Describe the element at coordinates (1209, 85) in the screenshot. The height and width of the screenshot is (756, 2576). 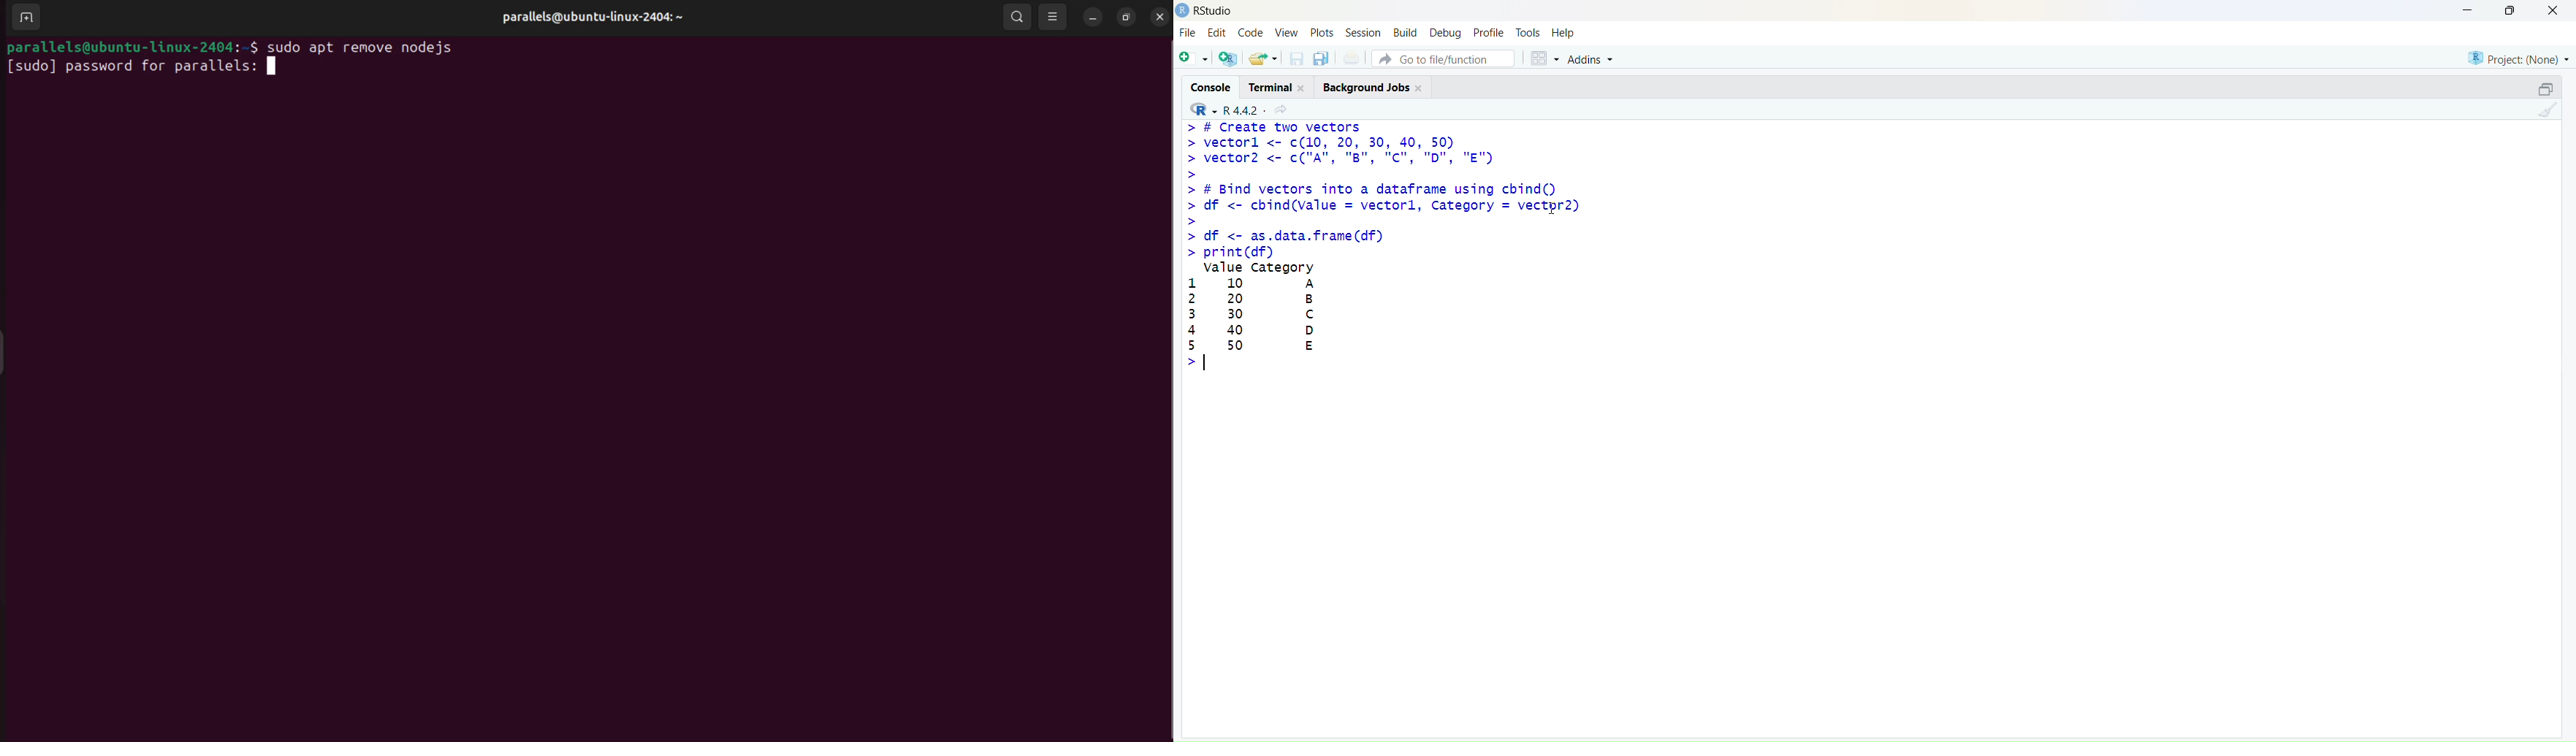
I see `Console` at that location.